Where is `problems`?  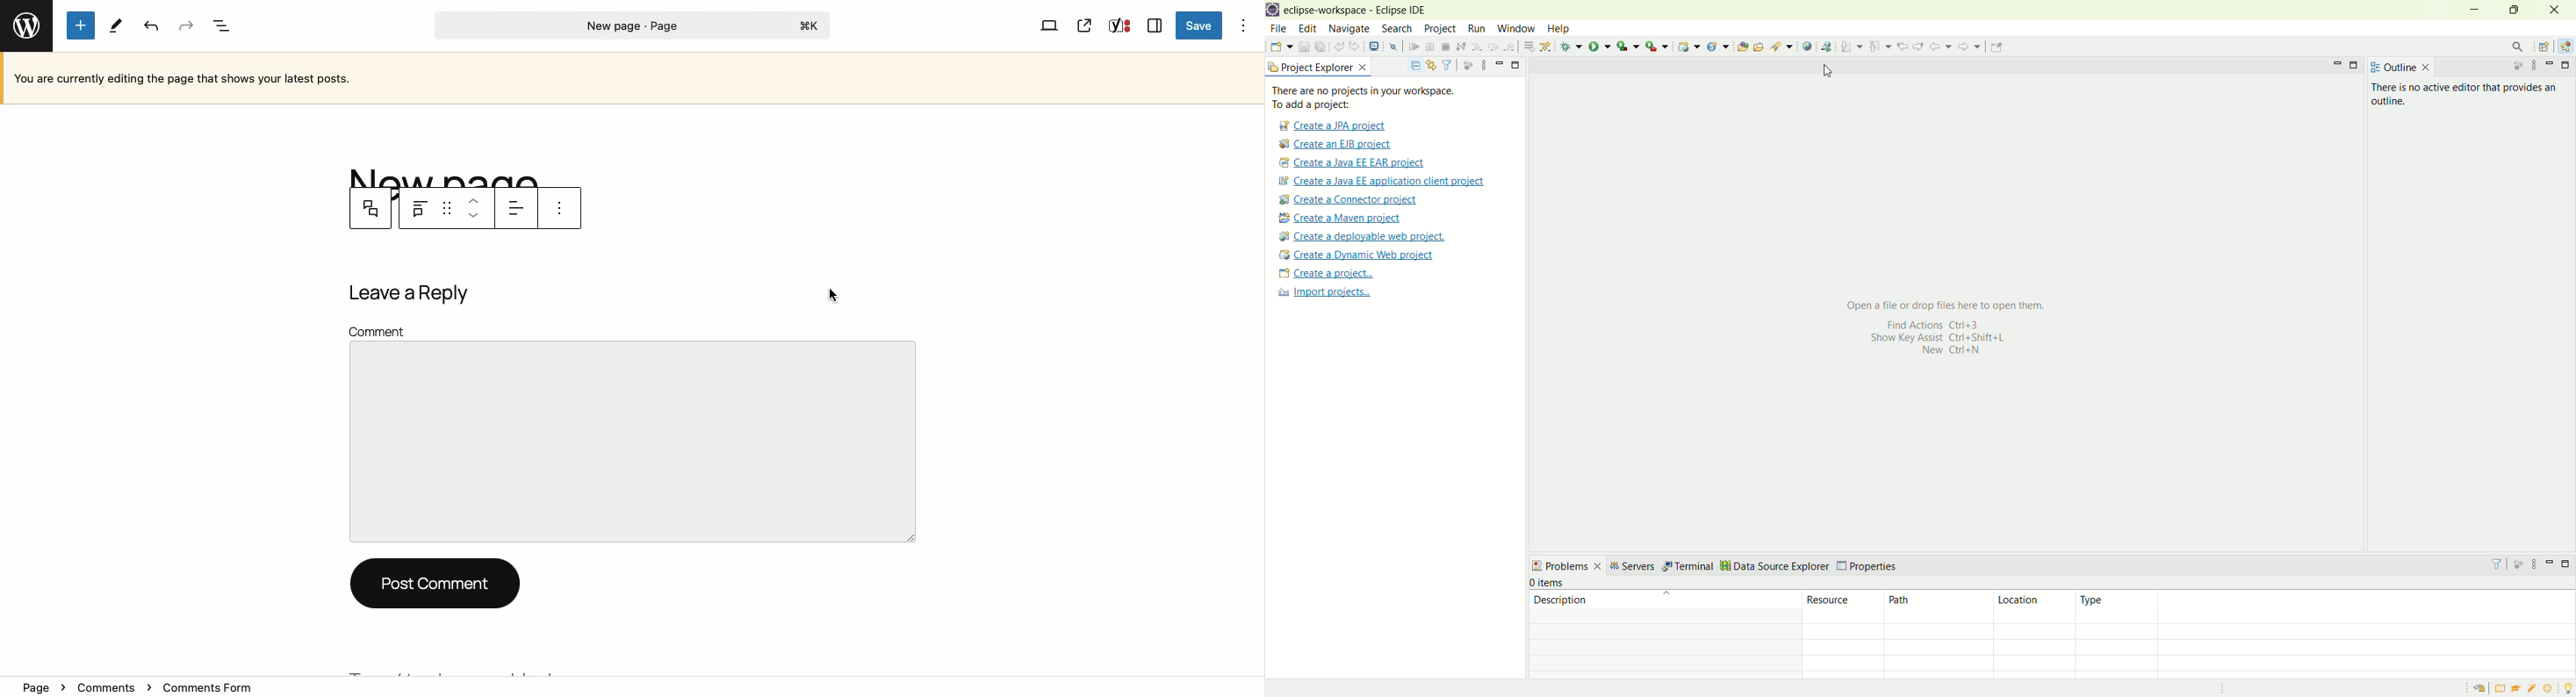
problems is located at coordinates (1566, 565).